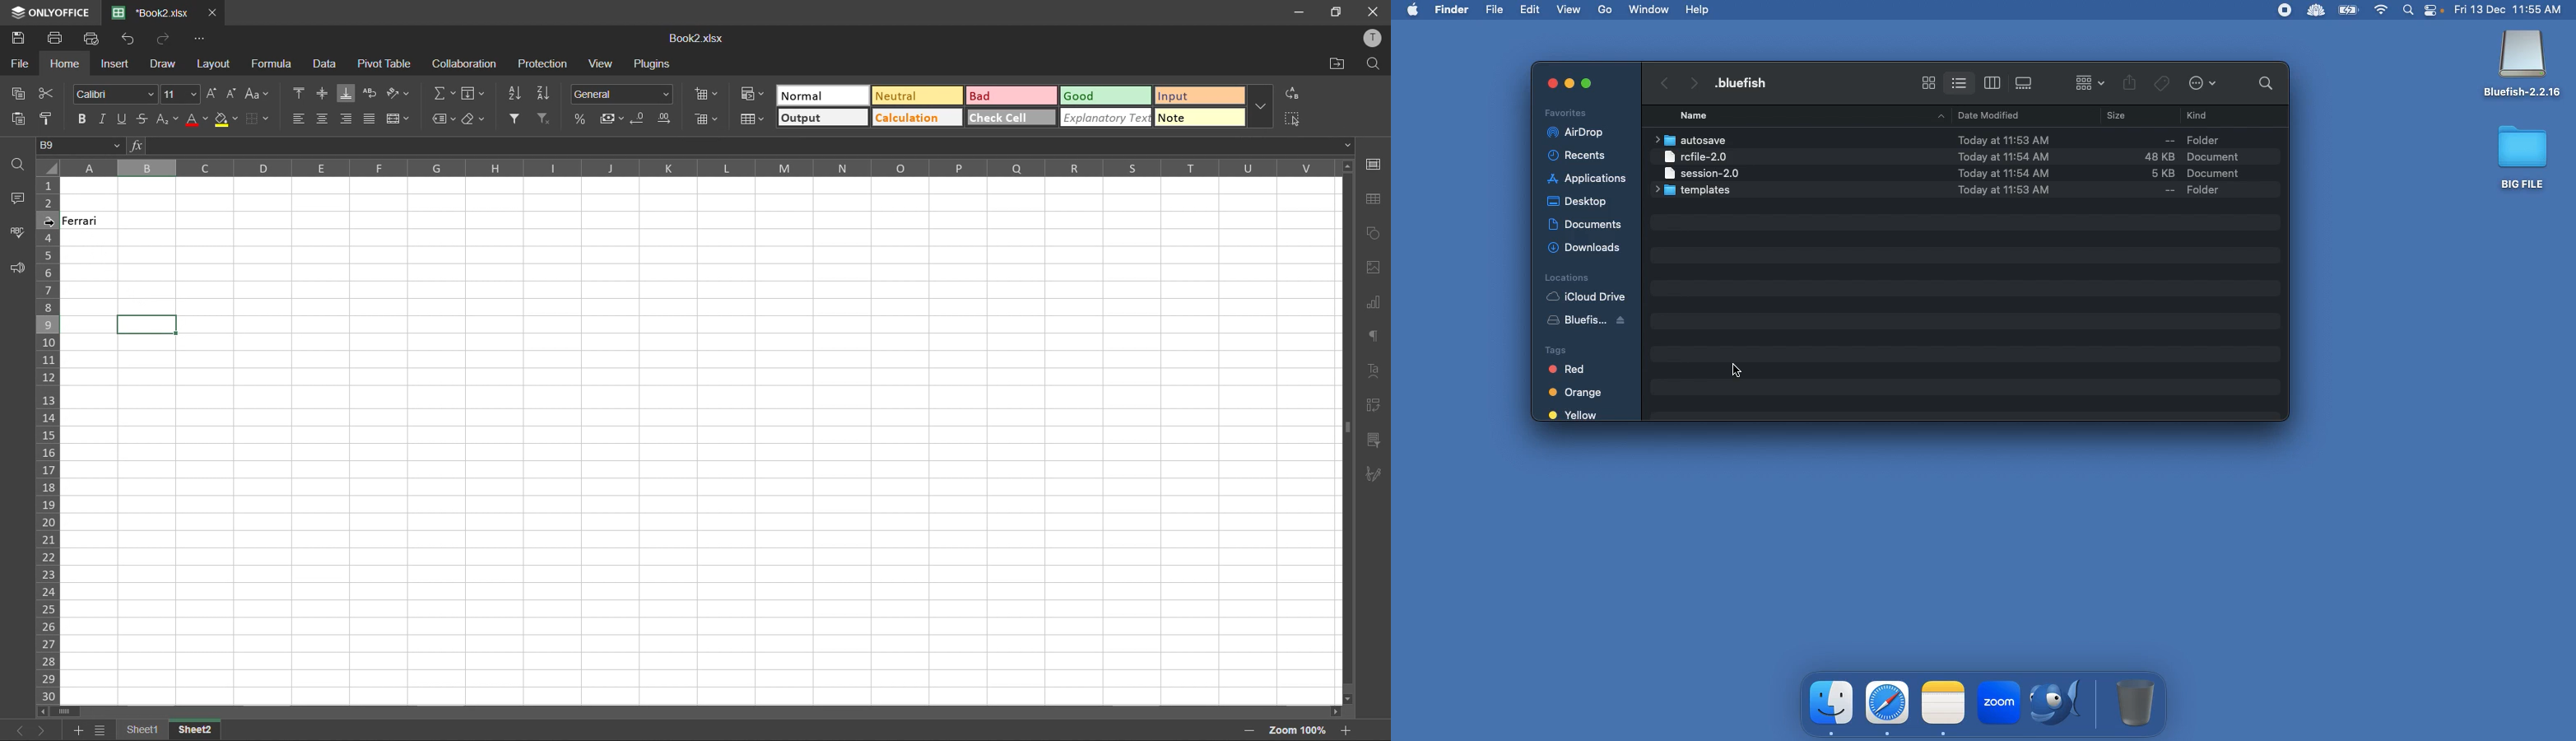 Image resolution: width=2576 pixels, height=756 pixels. What do you see at coordinates (51, 119) in the screenshot?
I see `copy style` at bounding box center [51, 119].